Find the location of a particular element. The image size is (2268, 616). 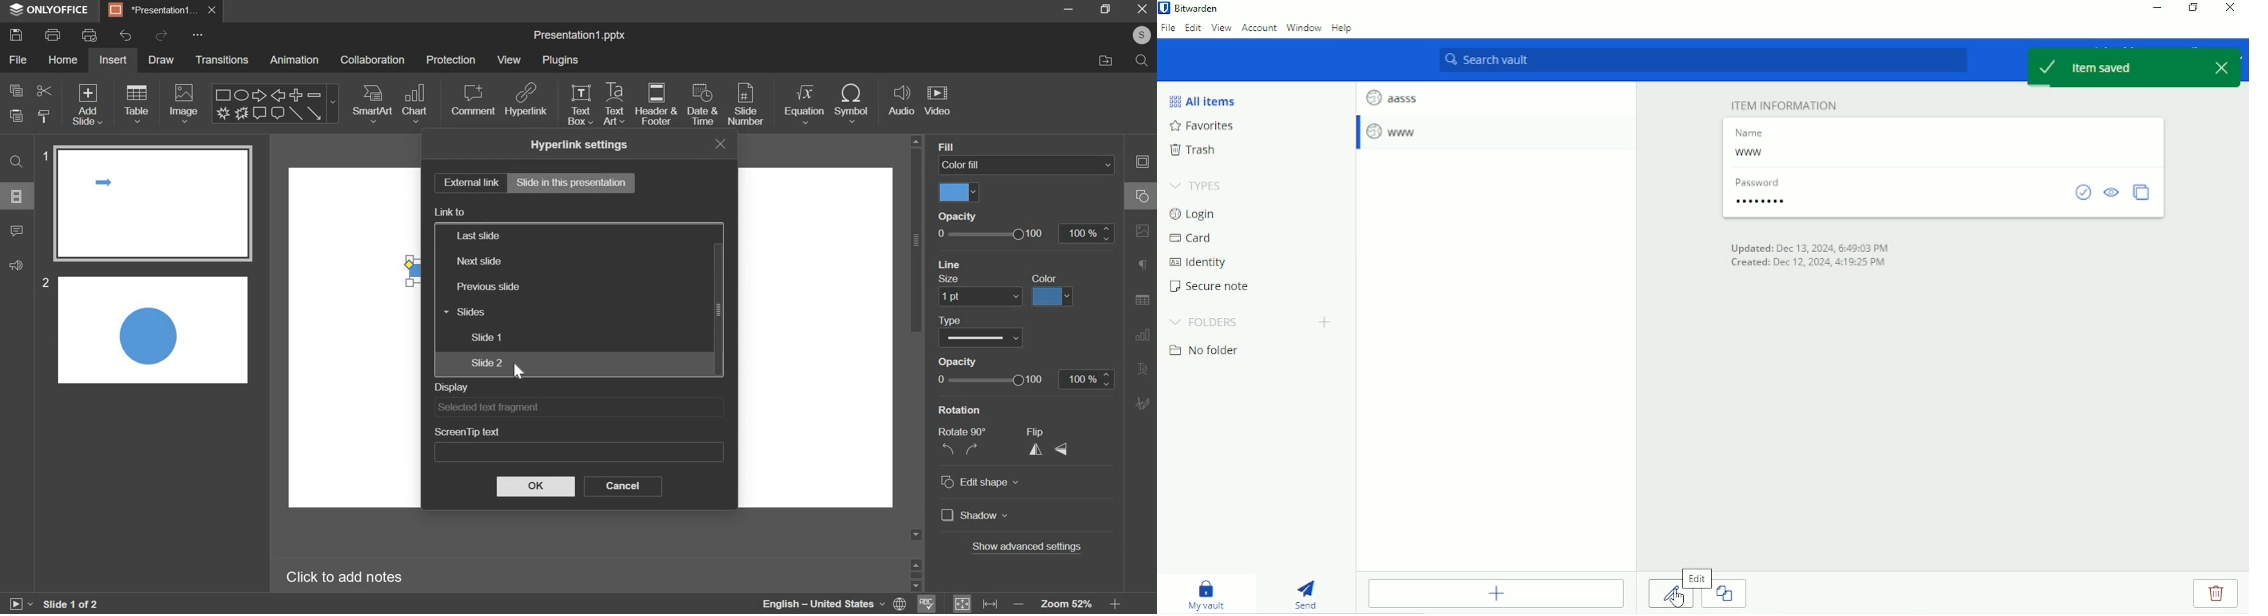

slide 1 of 2 is located at coordinates (75, 602).